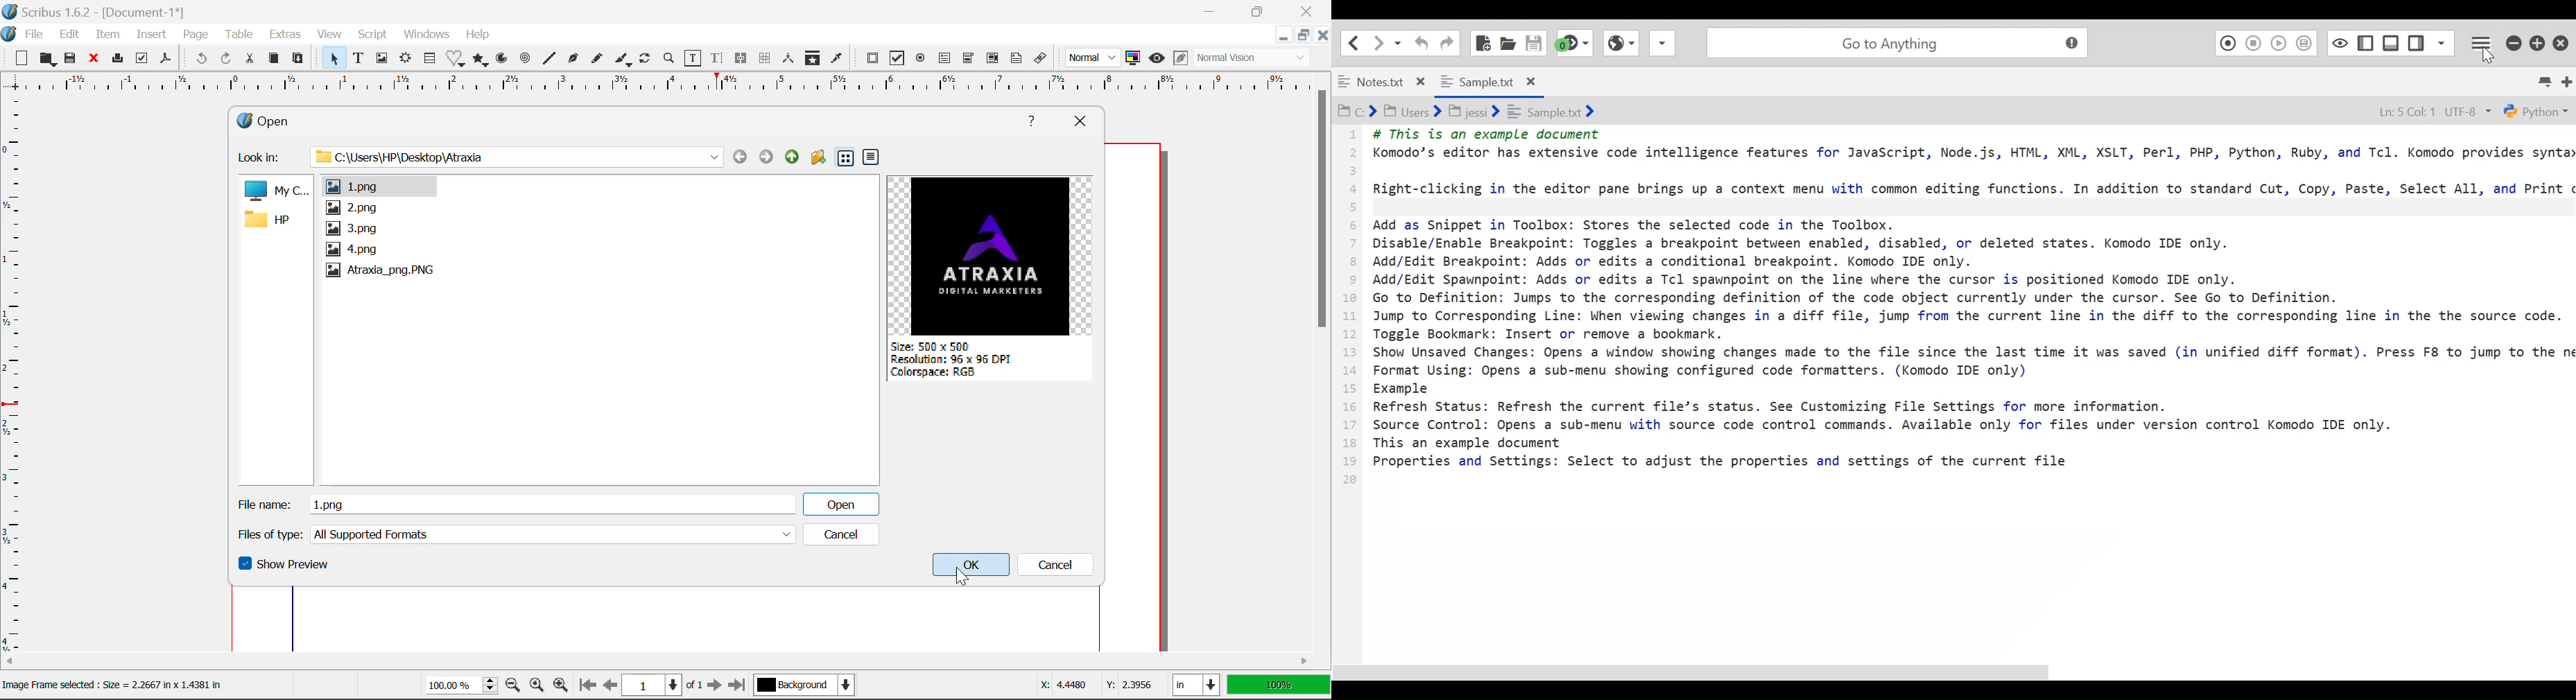 The height and width of the screenshot is (700, 2576). What do you see at coordinates (8, 35) in the screenshot?
I see `Scribus Logo` at bounding box center [8, 35].